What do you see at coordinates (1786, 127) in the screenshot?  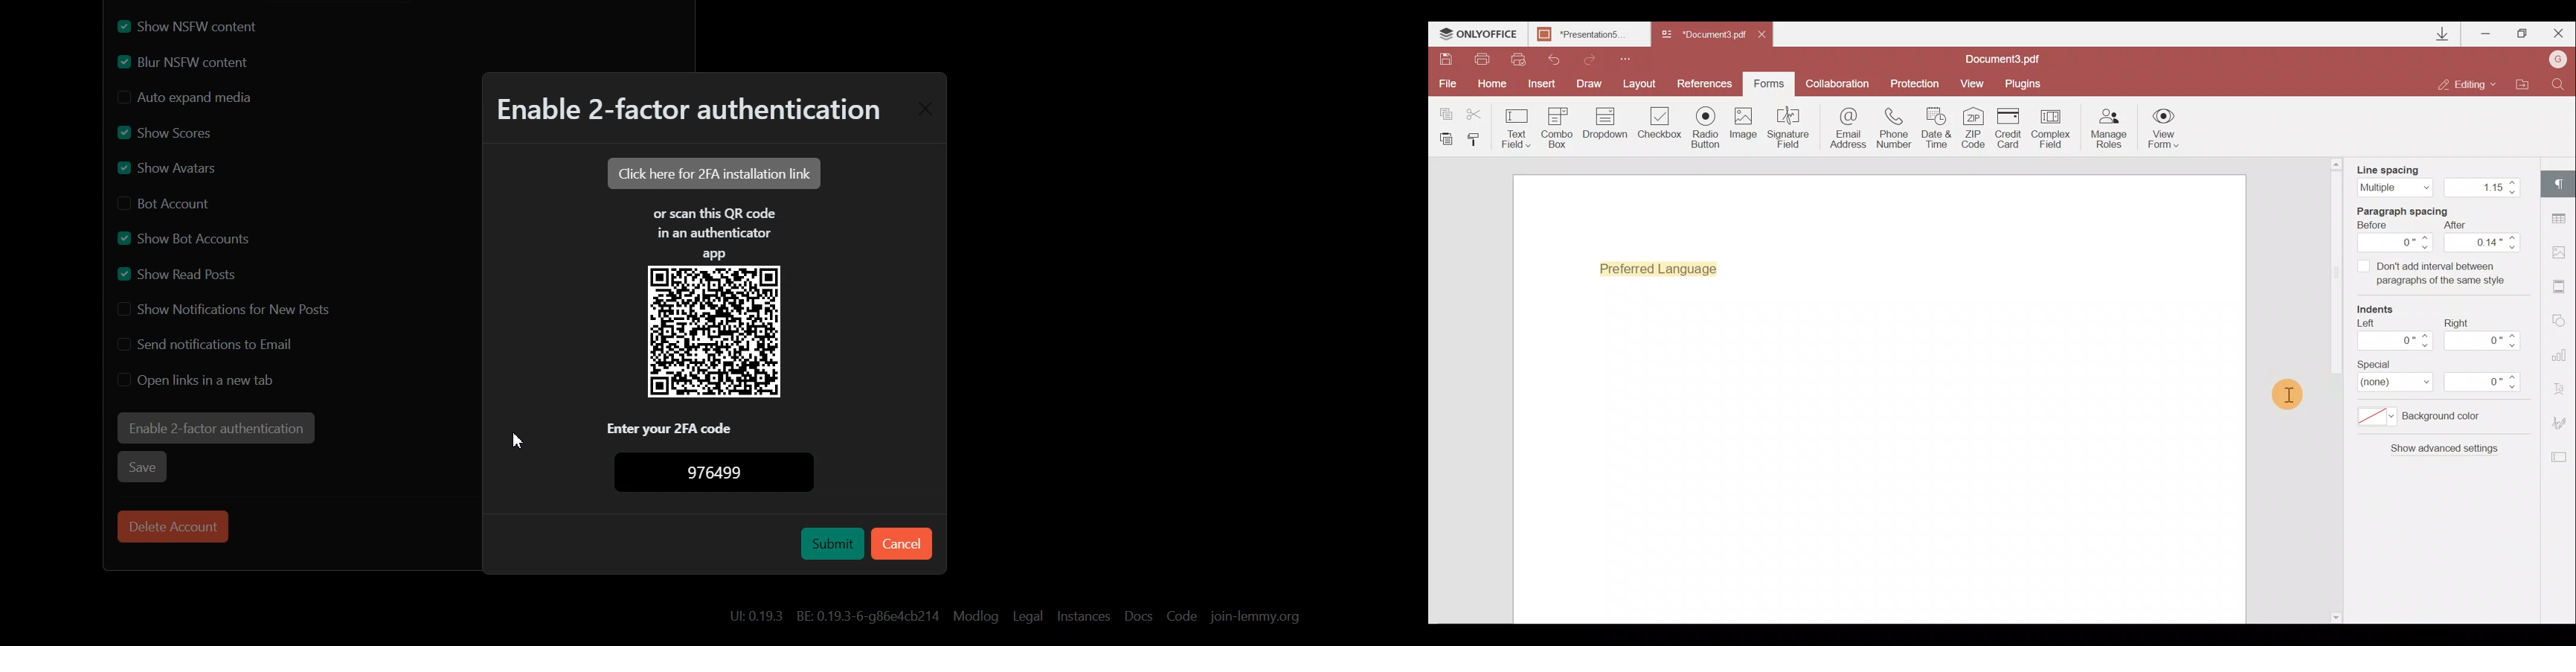 I see `Signature field` at bounding box center [1786, 127].